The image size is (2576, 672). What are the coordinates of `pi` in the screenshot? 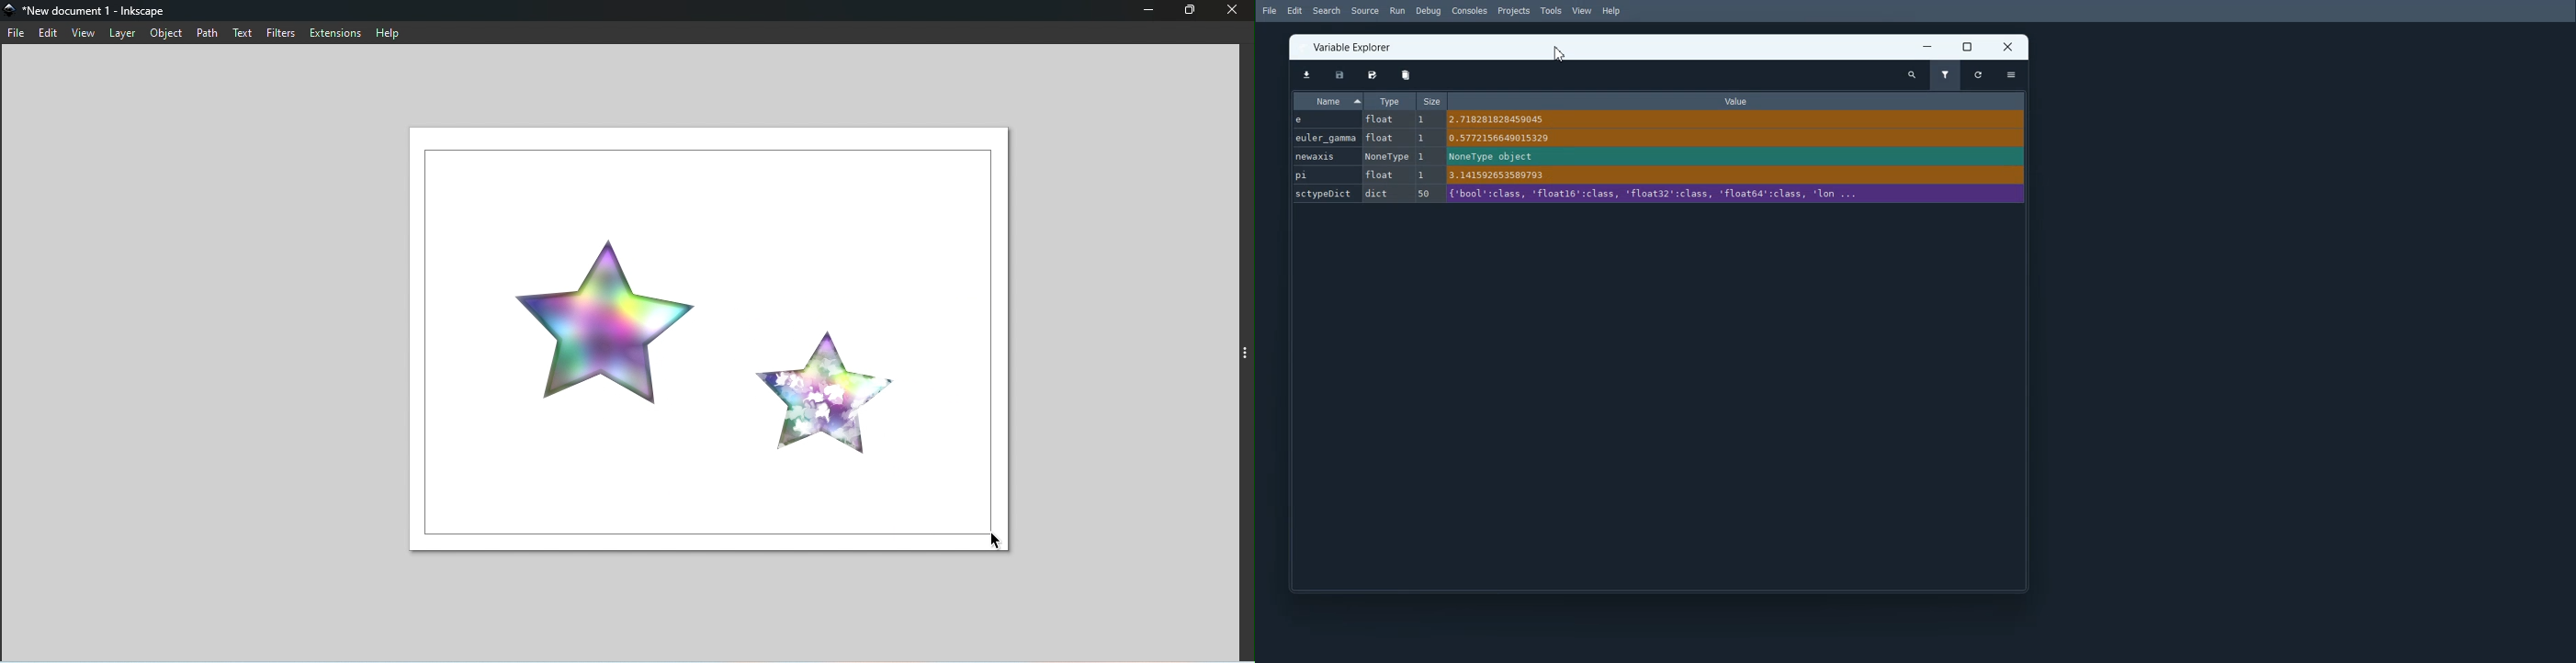 It's located at (1324, 175).